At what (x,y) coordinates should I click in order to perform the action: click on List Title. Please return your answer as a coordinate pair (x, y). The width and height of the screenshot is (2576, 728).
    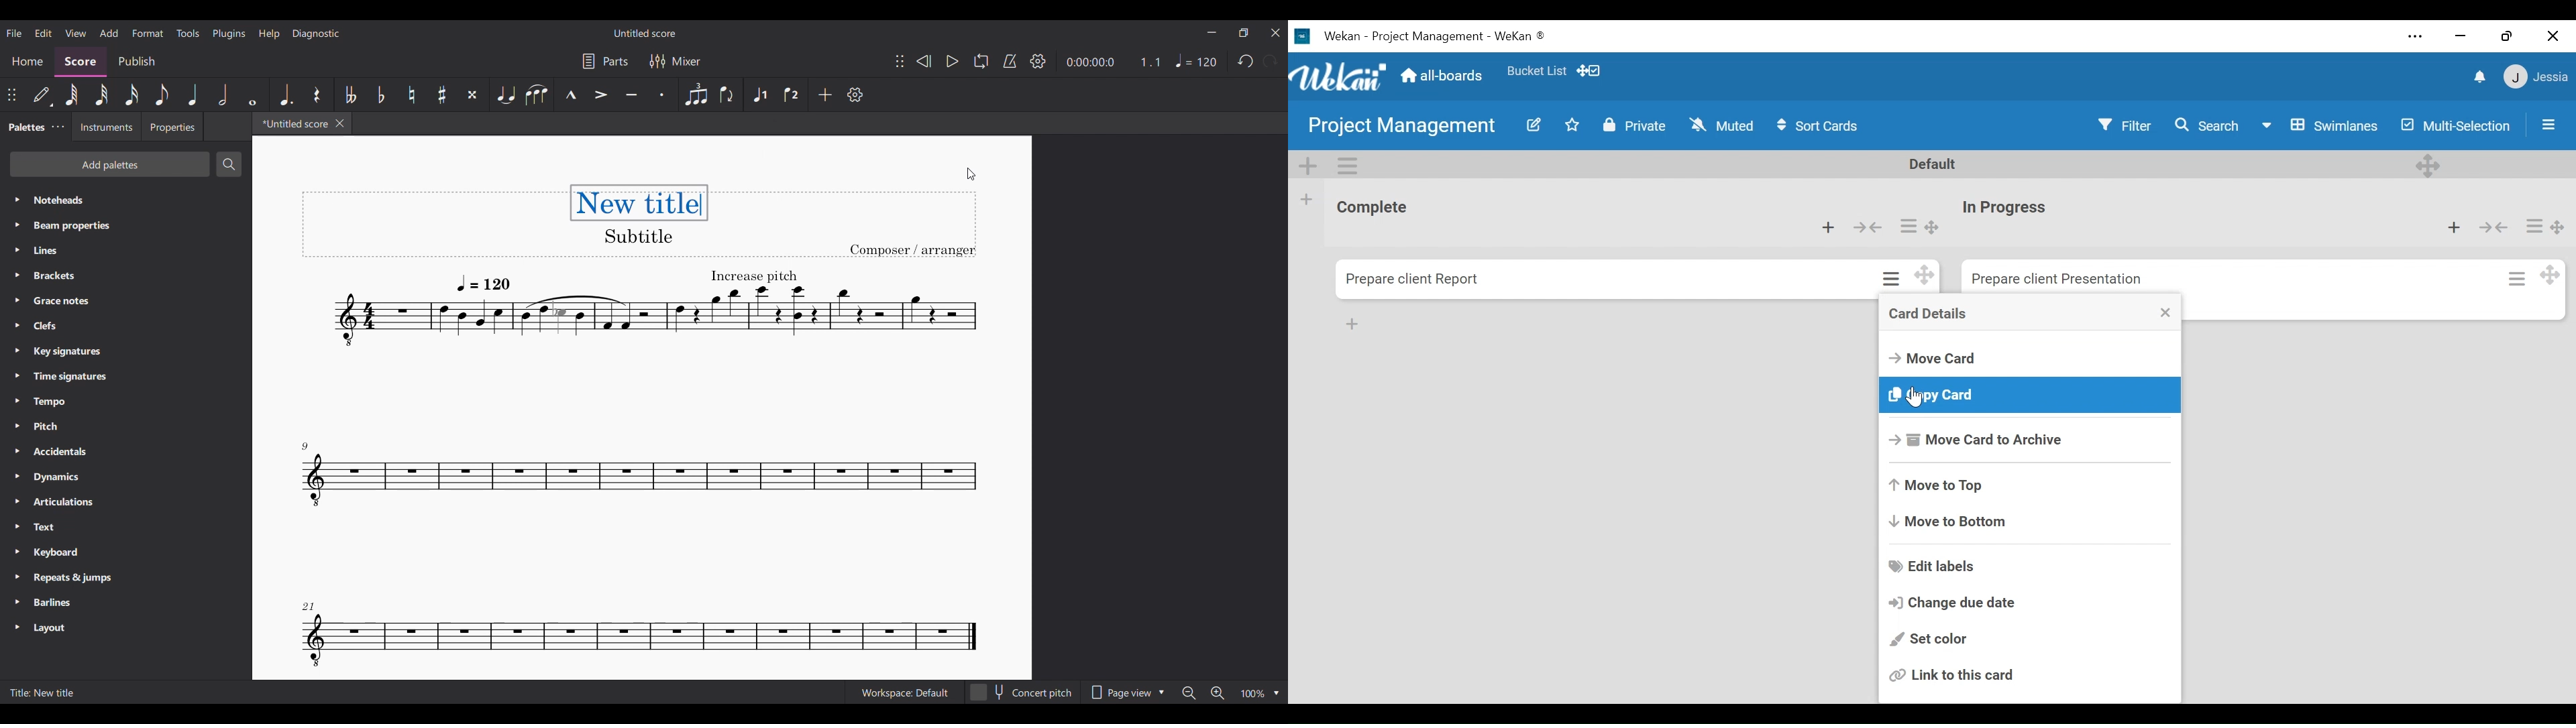
    Looking at the image, I should click on (1378, 208).